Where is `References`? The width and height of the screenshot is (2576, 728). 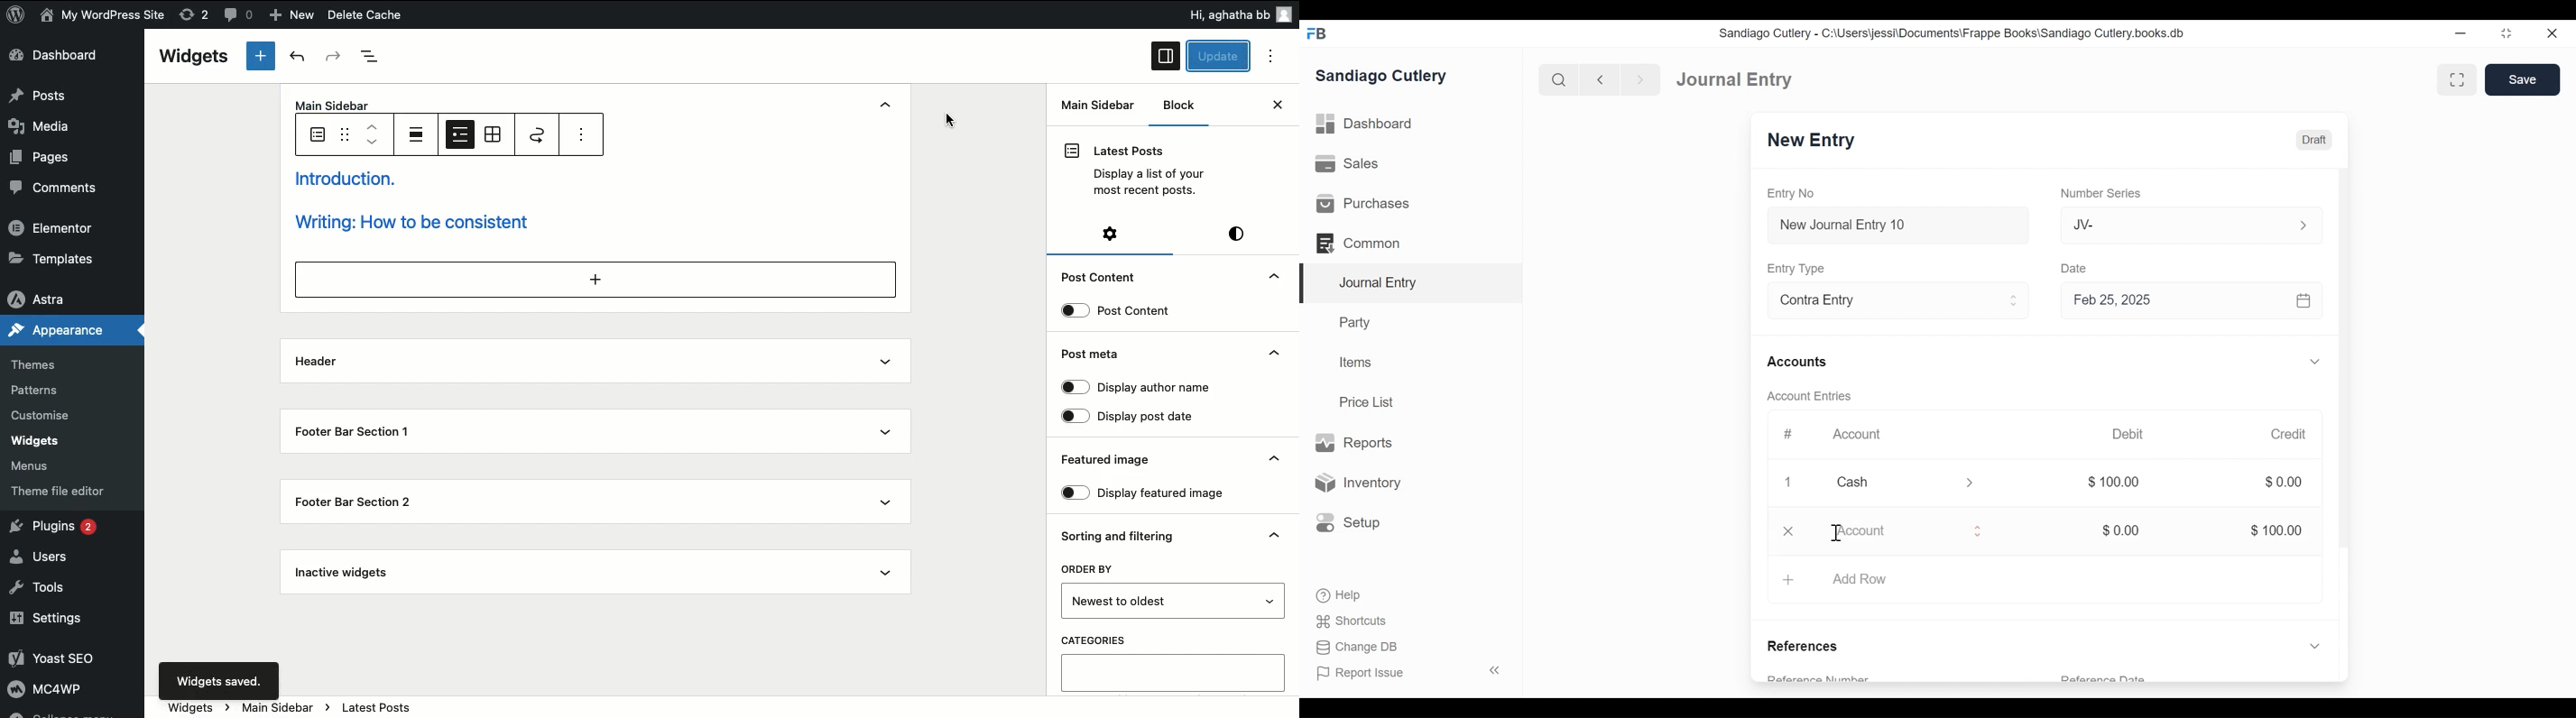 References is located at coordinates (1803, 648).